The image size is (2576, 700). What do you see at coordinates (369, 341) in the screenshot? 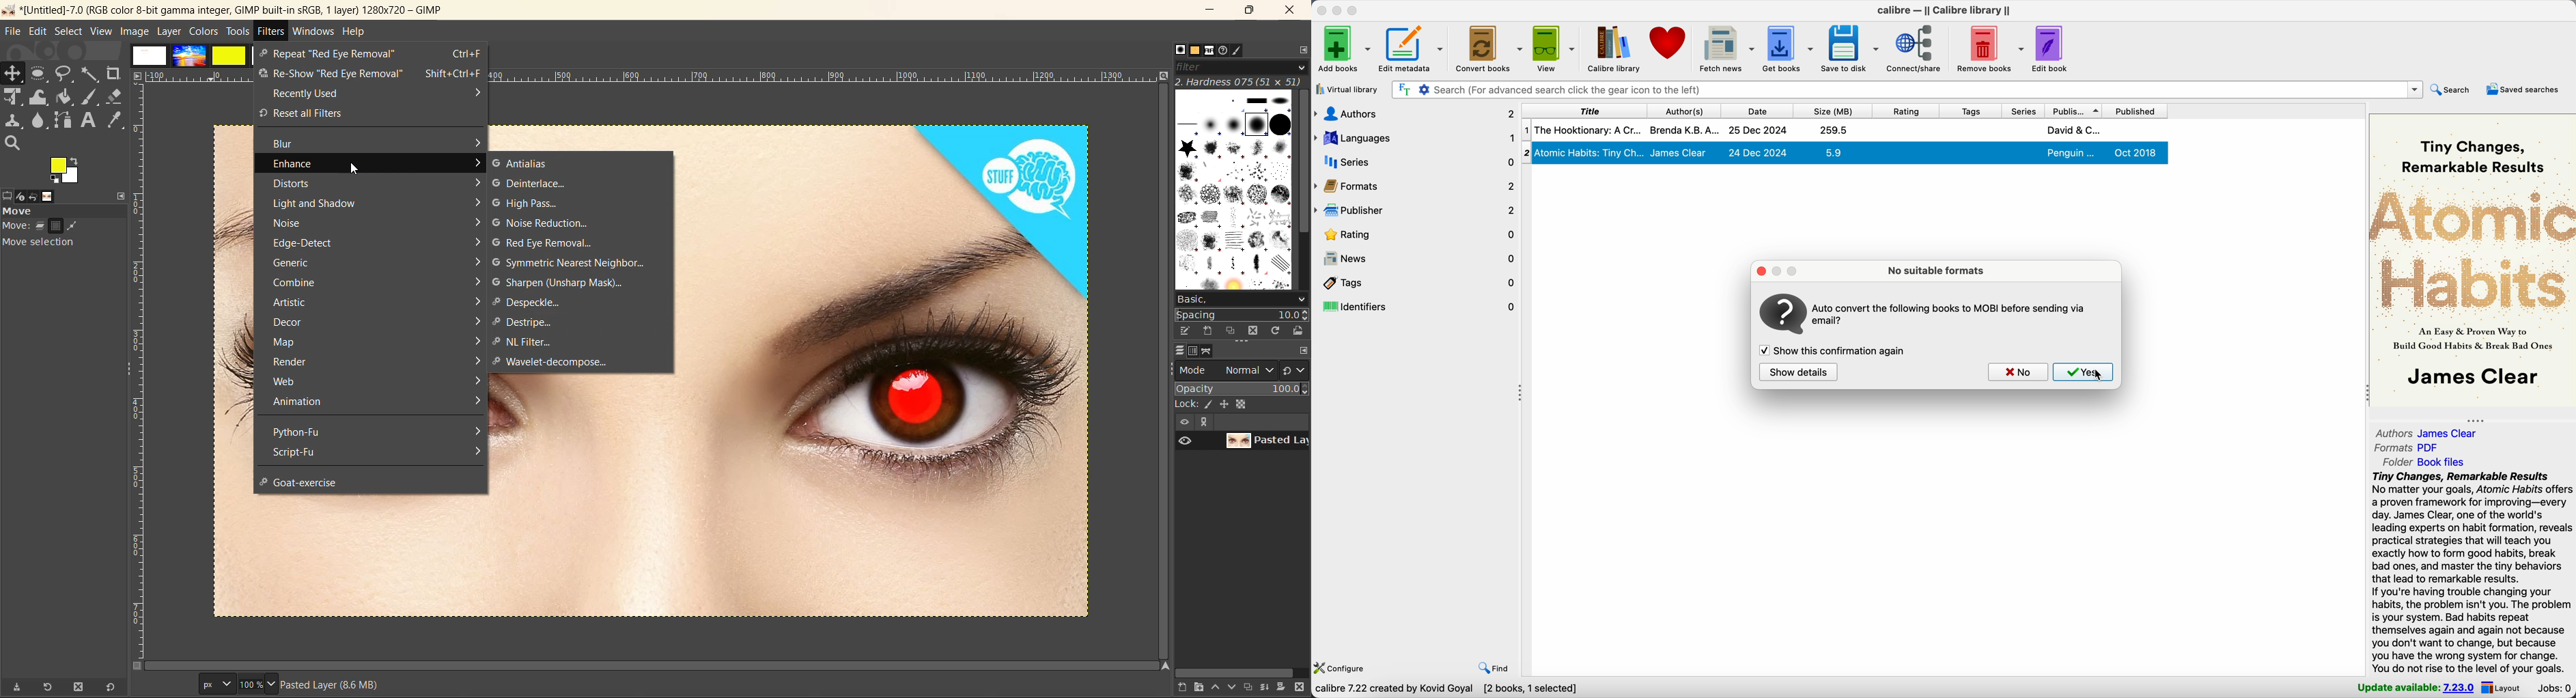
I see `map` at bounding box center [369, 341].